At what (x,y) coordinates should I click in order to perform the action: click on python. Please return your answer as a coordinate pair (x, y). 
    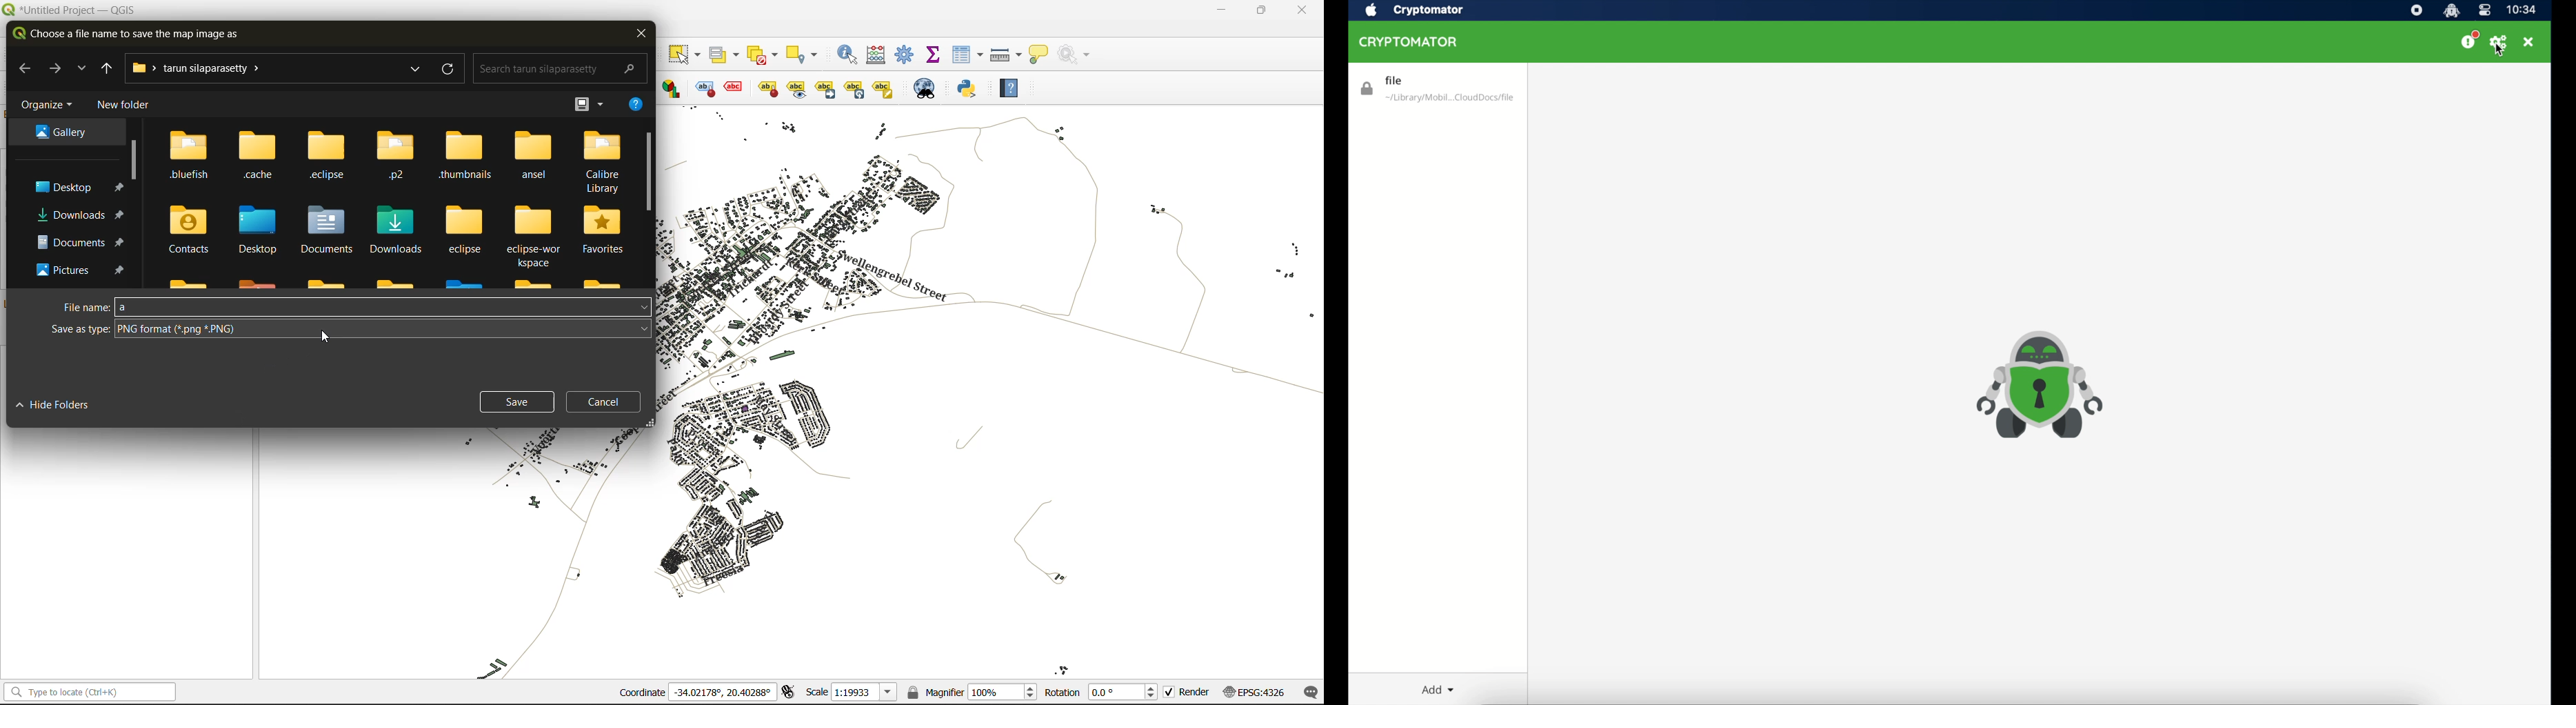
    Looking at the image, I should click on (973, 90).